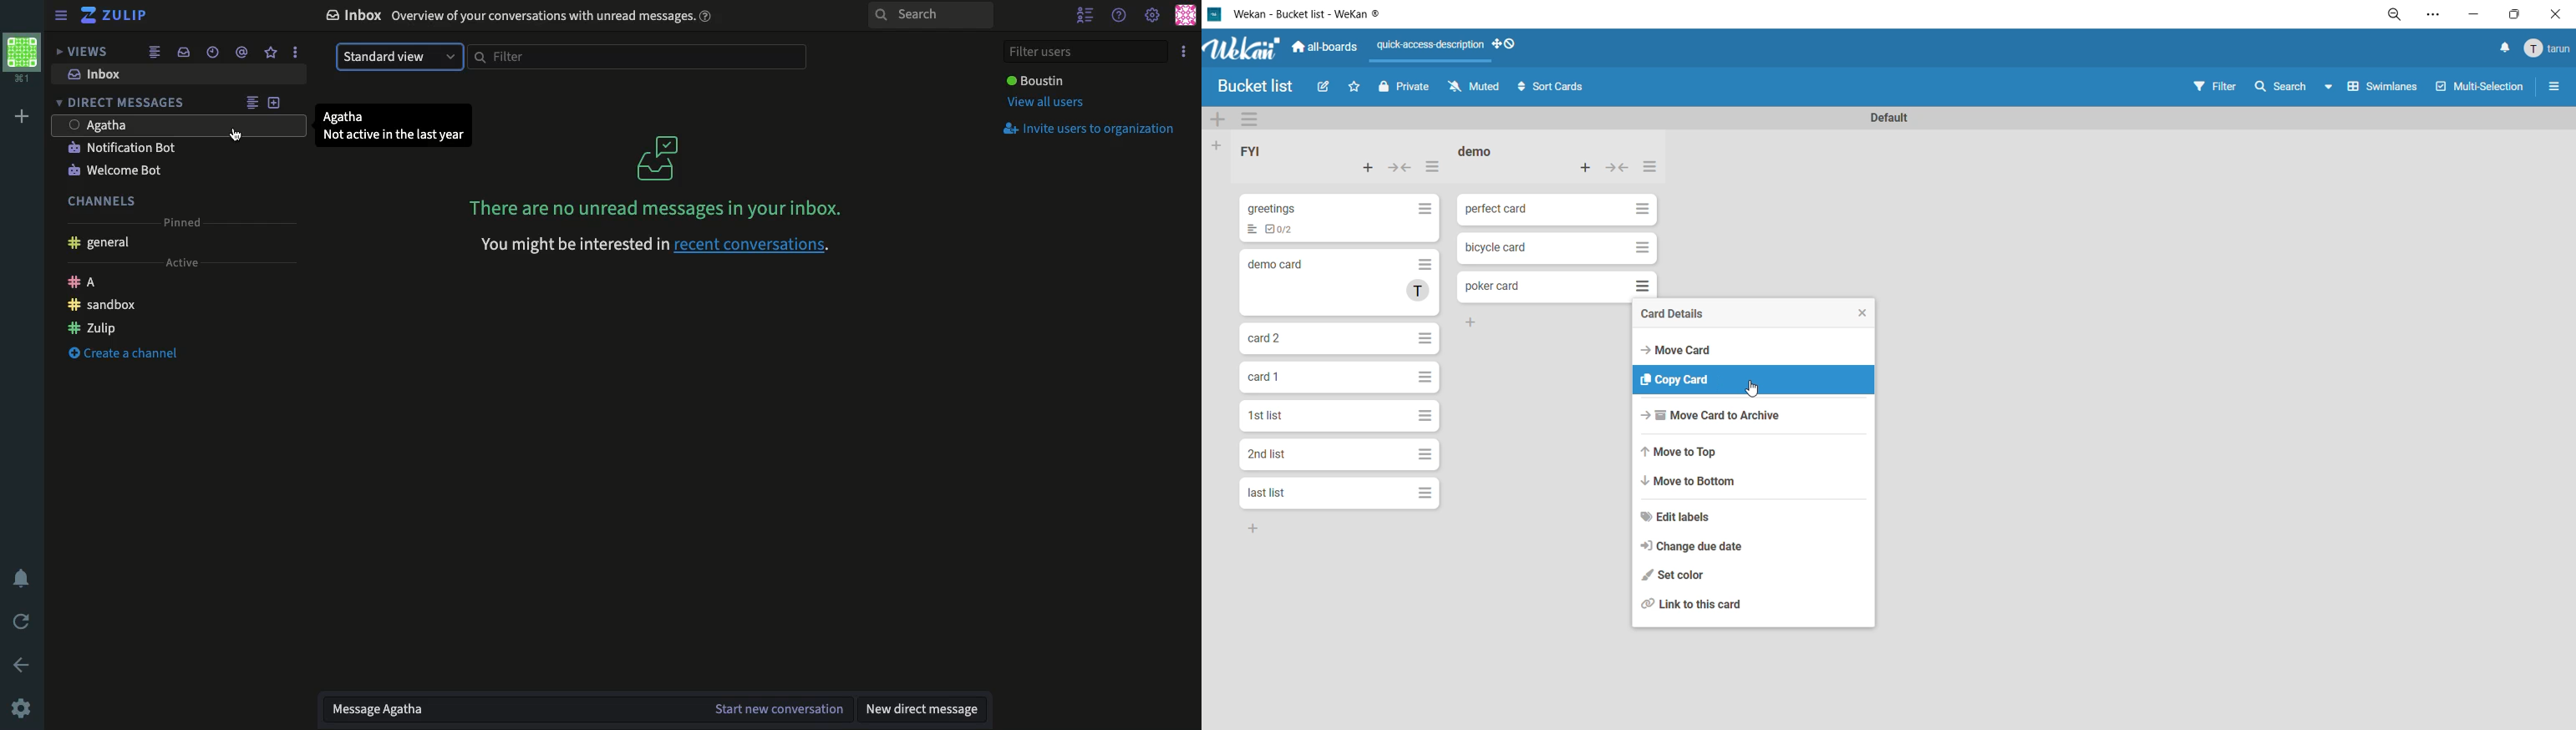 The height and width of the screenshot is (756, 2576). What do you see at coordinates (238, 137) in the screenshot?
I see `Cursor` at bounding box center [238, 137].